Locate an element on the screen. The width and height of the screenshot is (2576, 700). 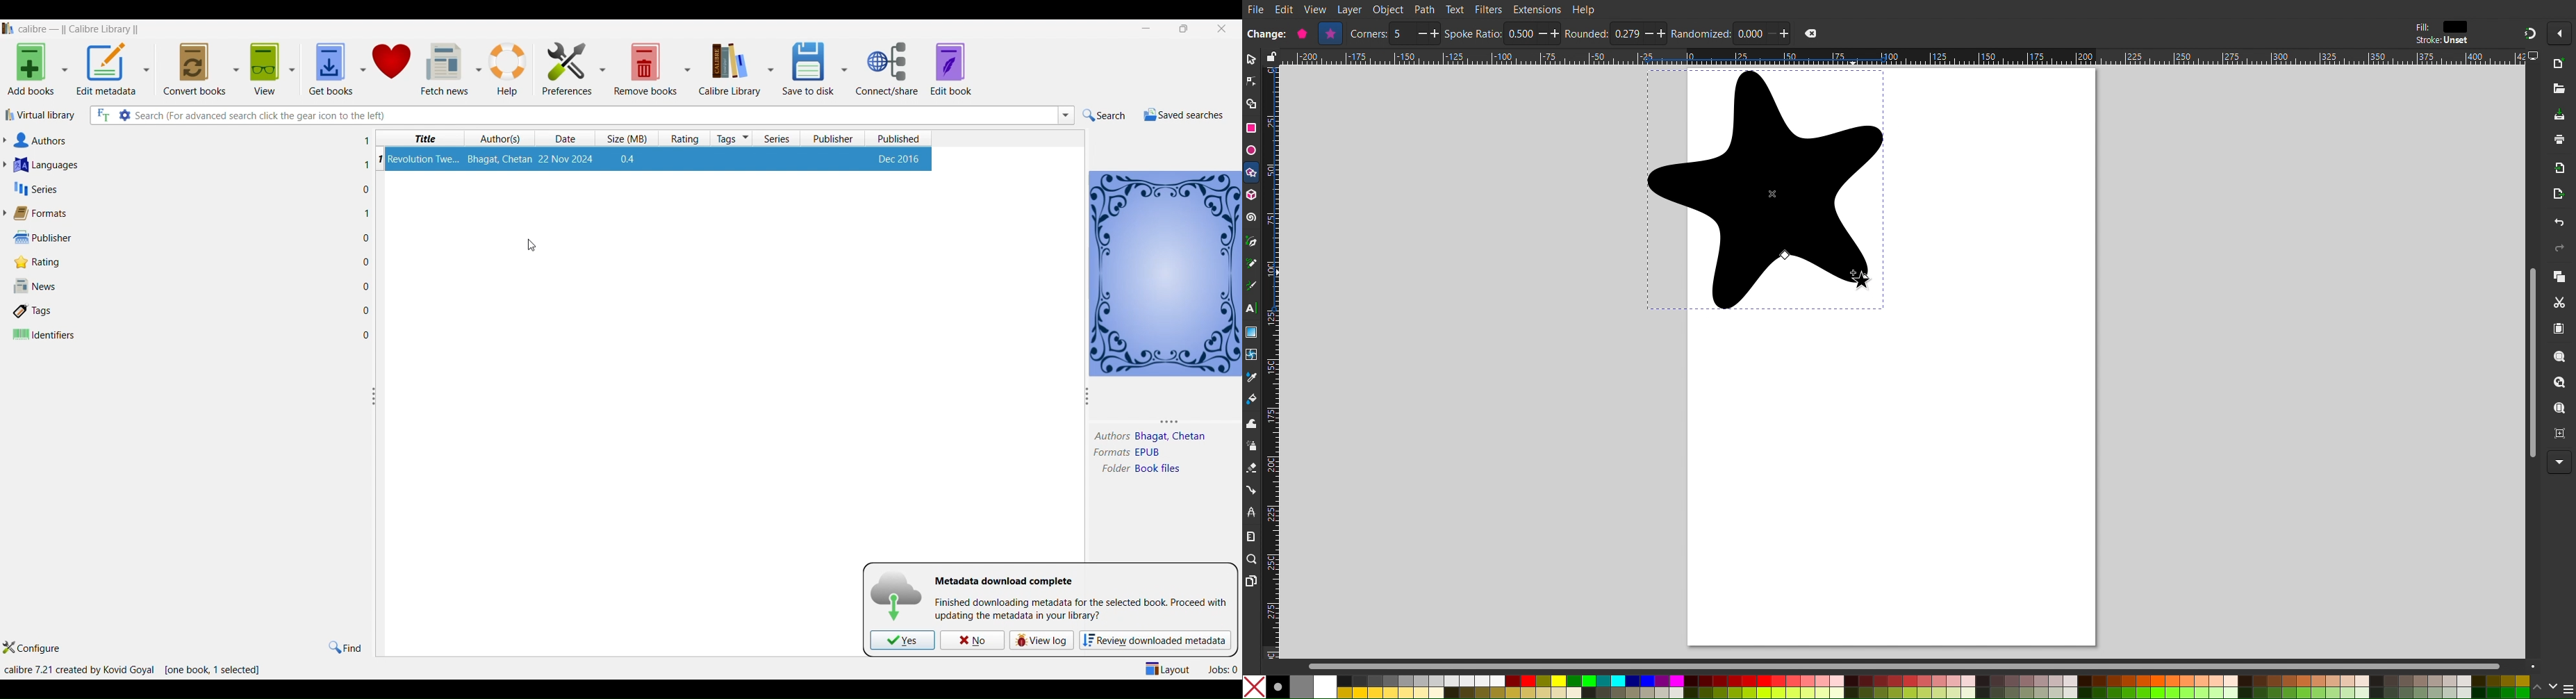
Path is located at coordinates (1425, 9).